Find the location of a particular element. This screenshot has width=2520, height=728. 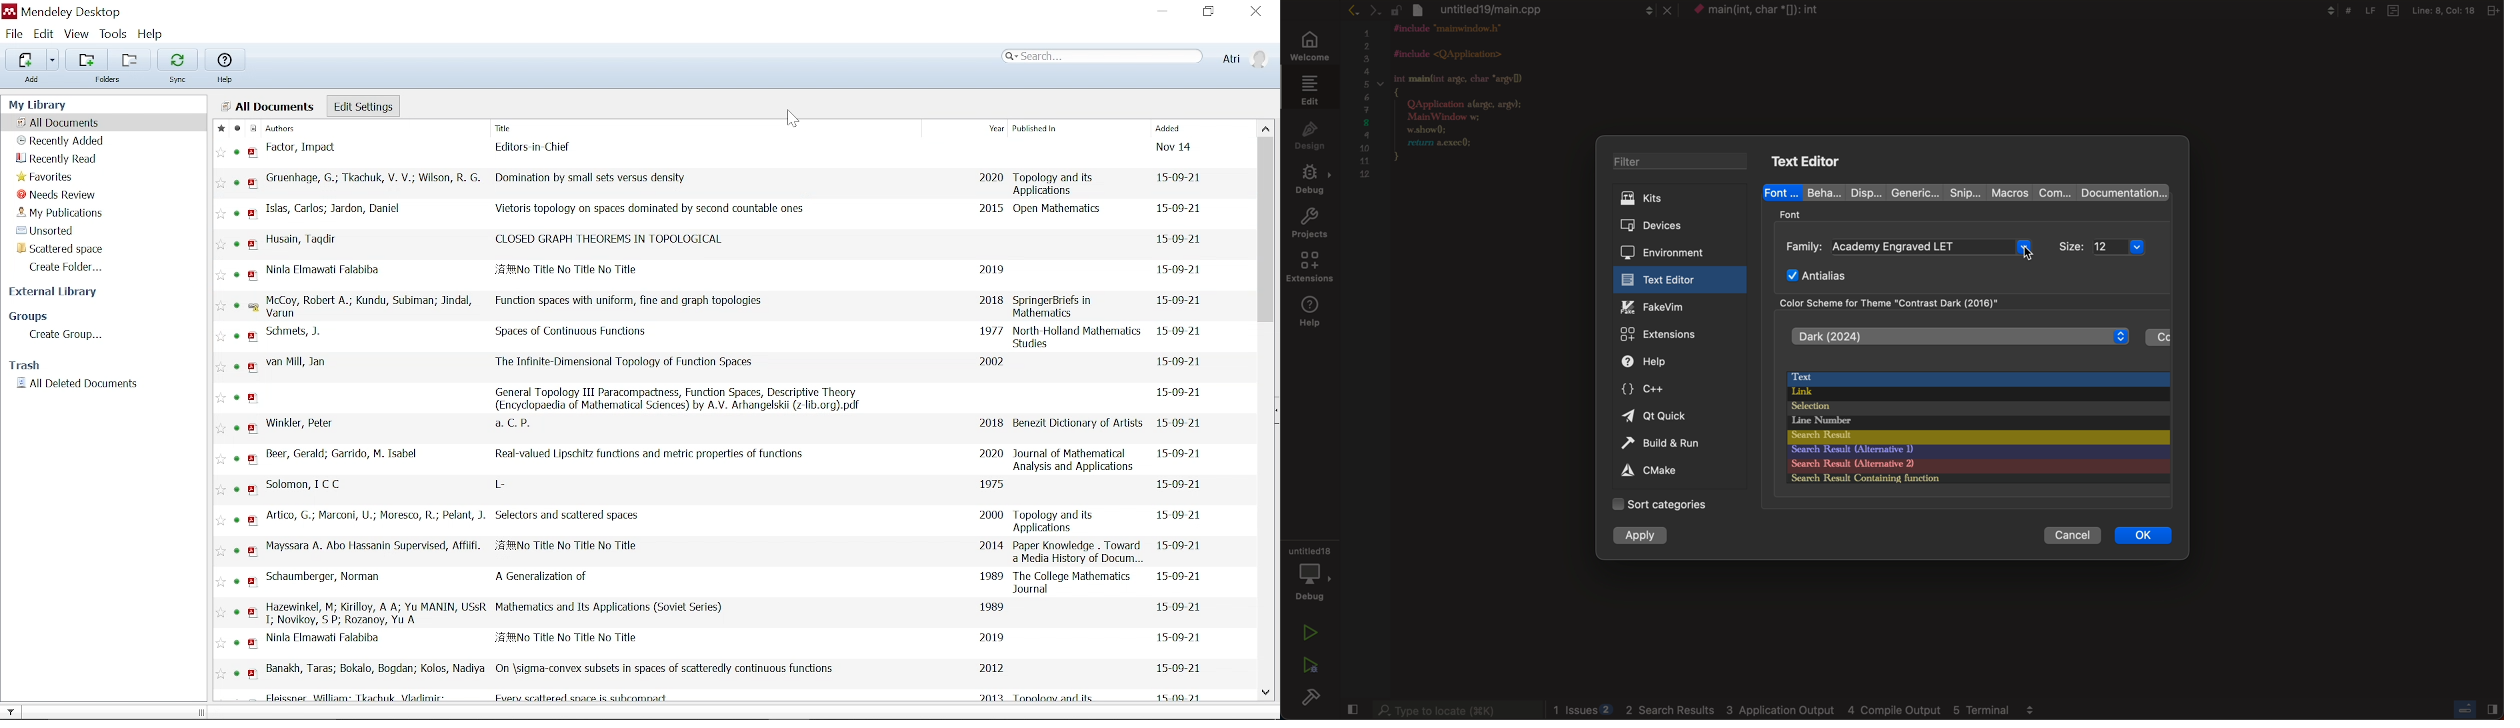

All Documents is located at coordinates (268, 106).